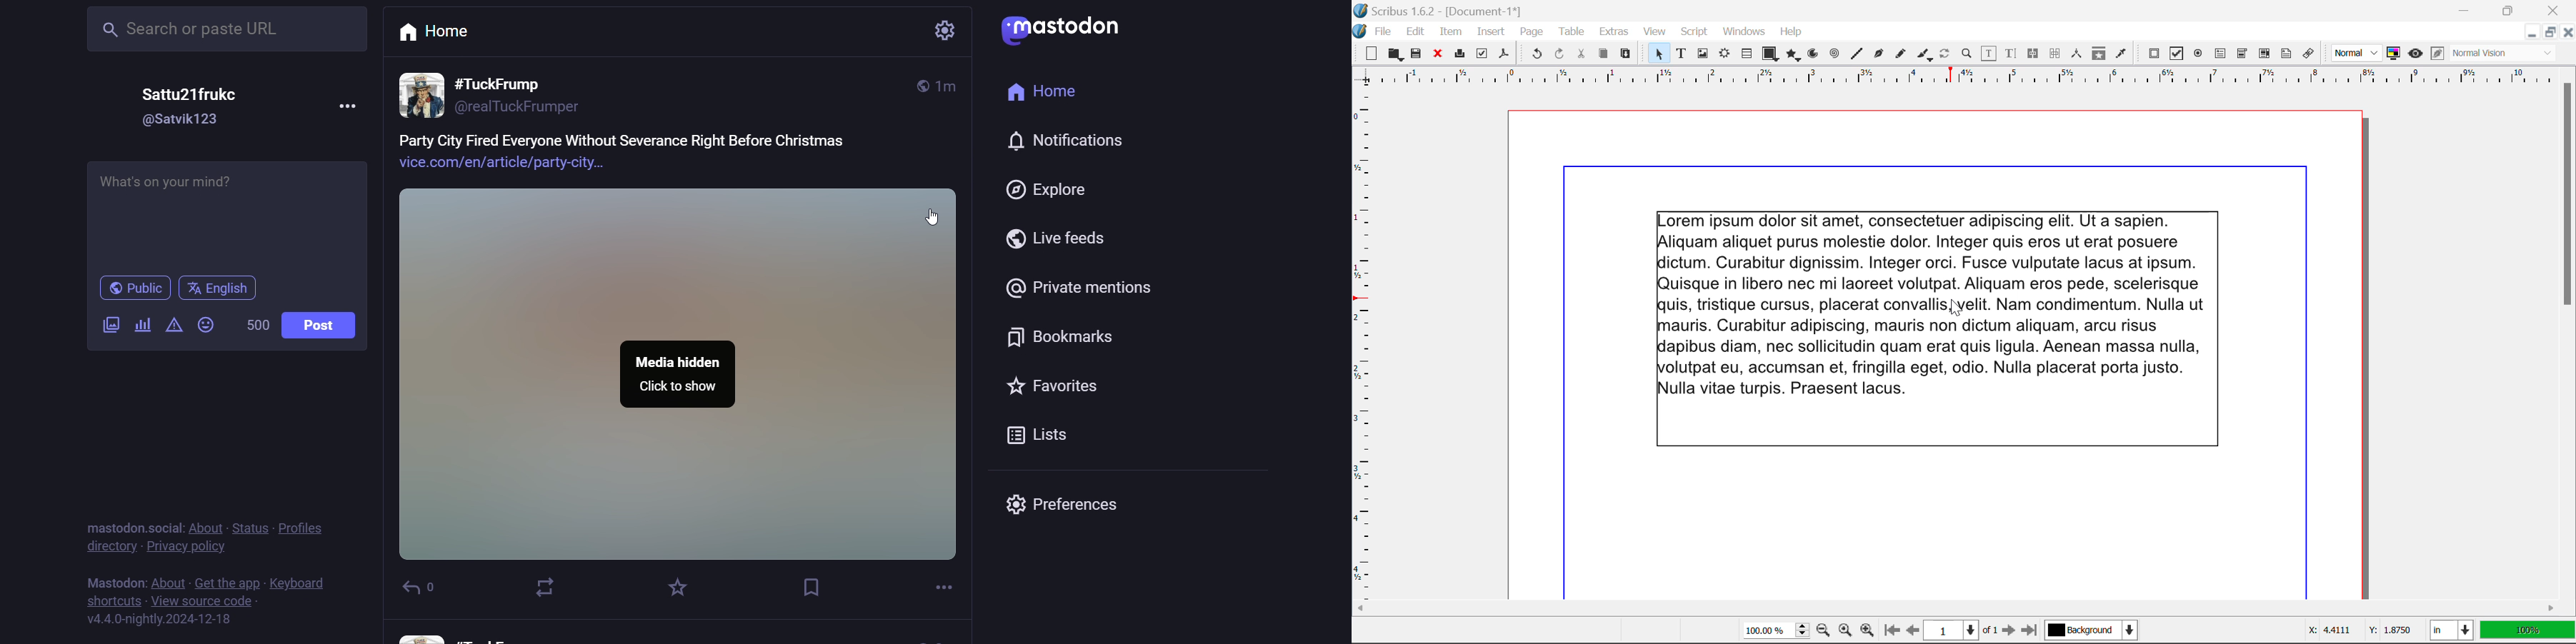 This screenshot has height=644, width=2576. I want to click on Edit, so click(1415, 32).